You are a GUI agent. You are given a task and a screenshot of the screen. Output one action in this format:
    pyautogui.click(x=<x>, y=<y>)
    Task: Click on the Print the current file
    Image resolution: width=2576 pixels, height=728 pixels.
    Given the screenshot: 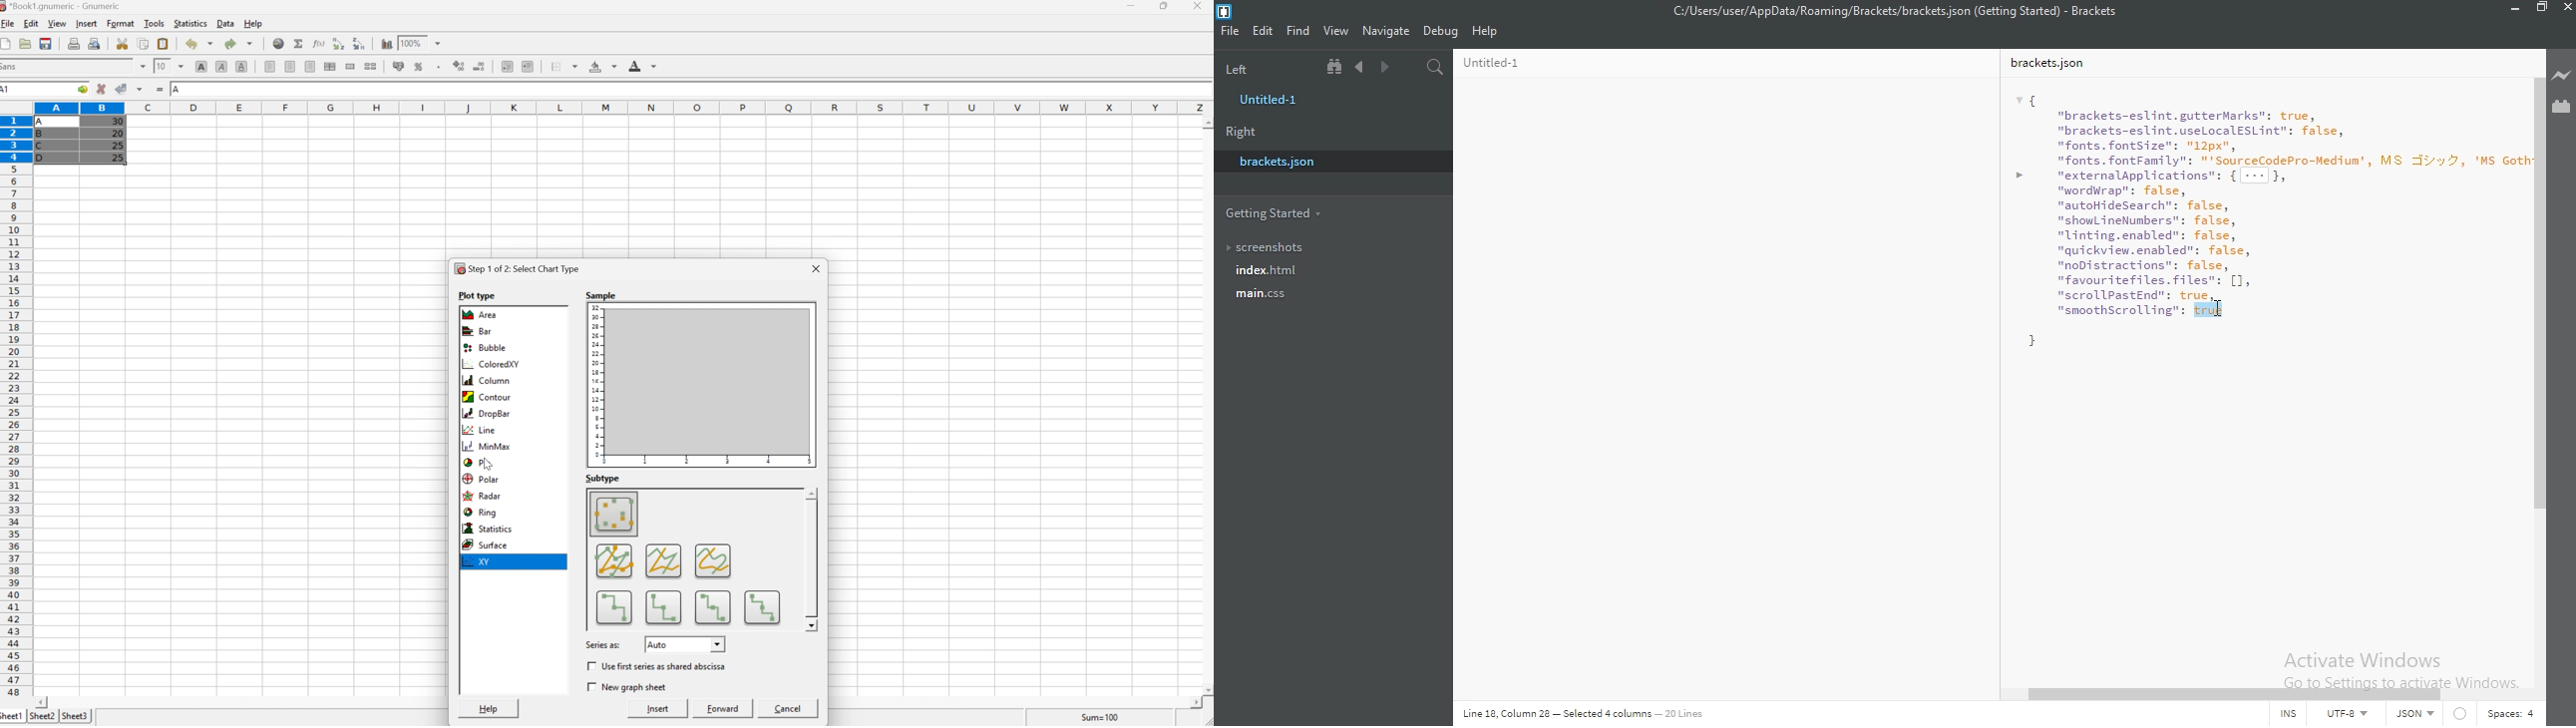 What is the action you would take?
    pyautogui.click(x=74, y=43)
    